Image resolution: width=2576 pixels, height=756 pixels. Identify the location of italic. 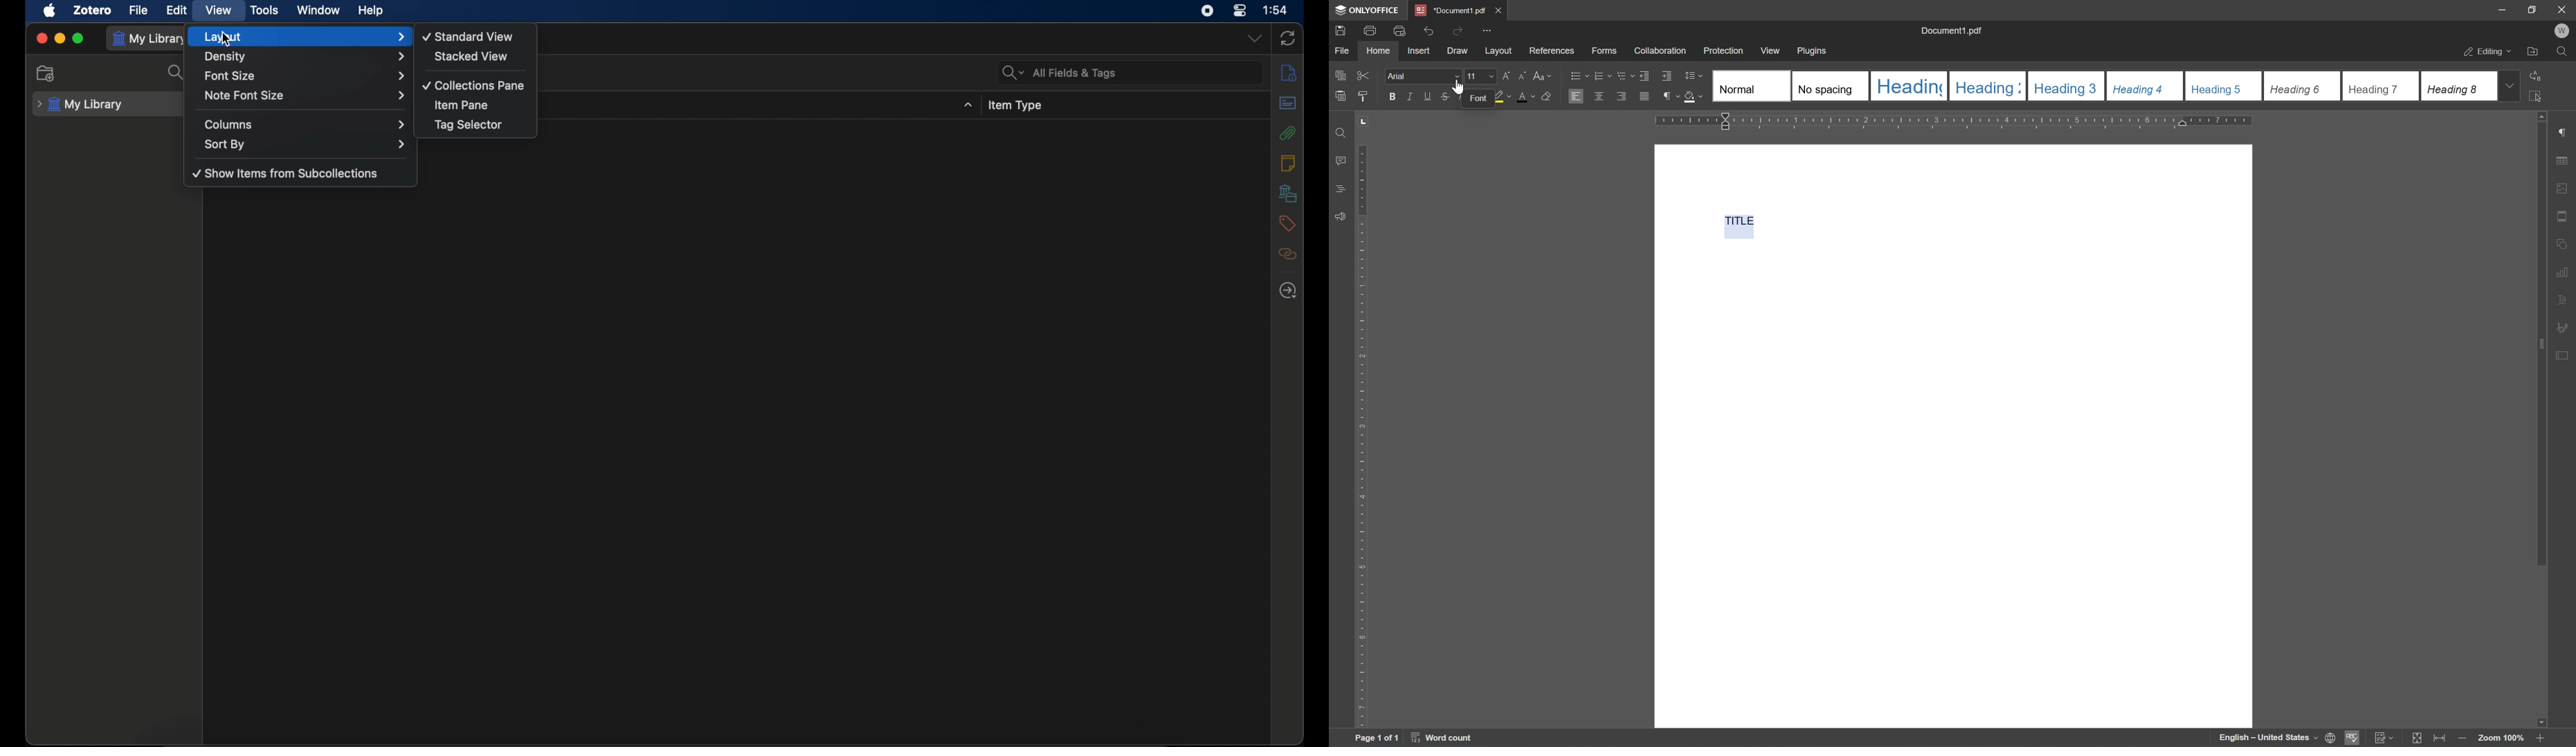
(1409, 97).